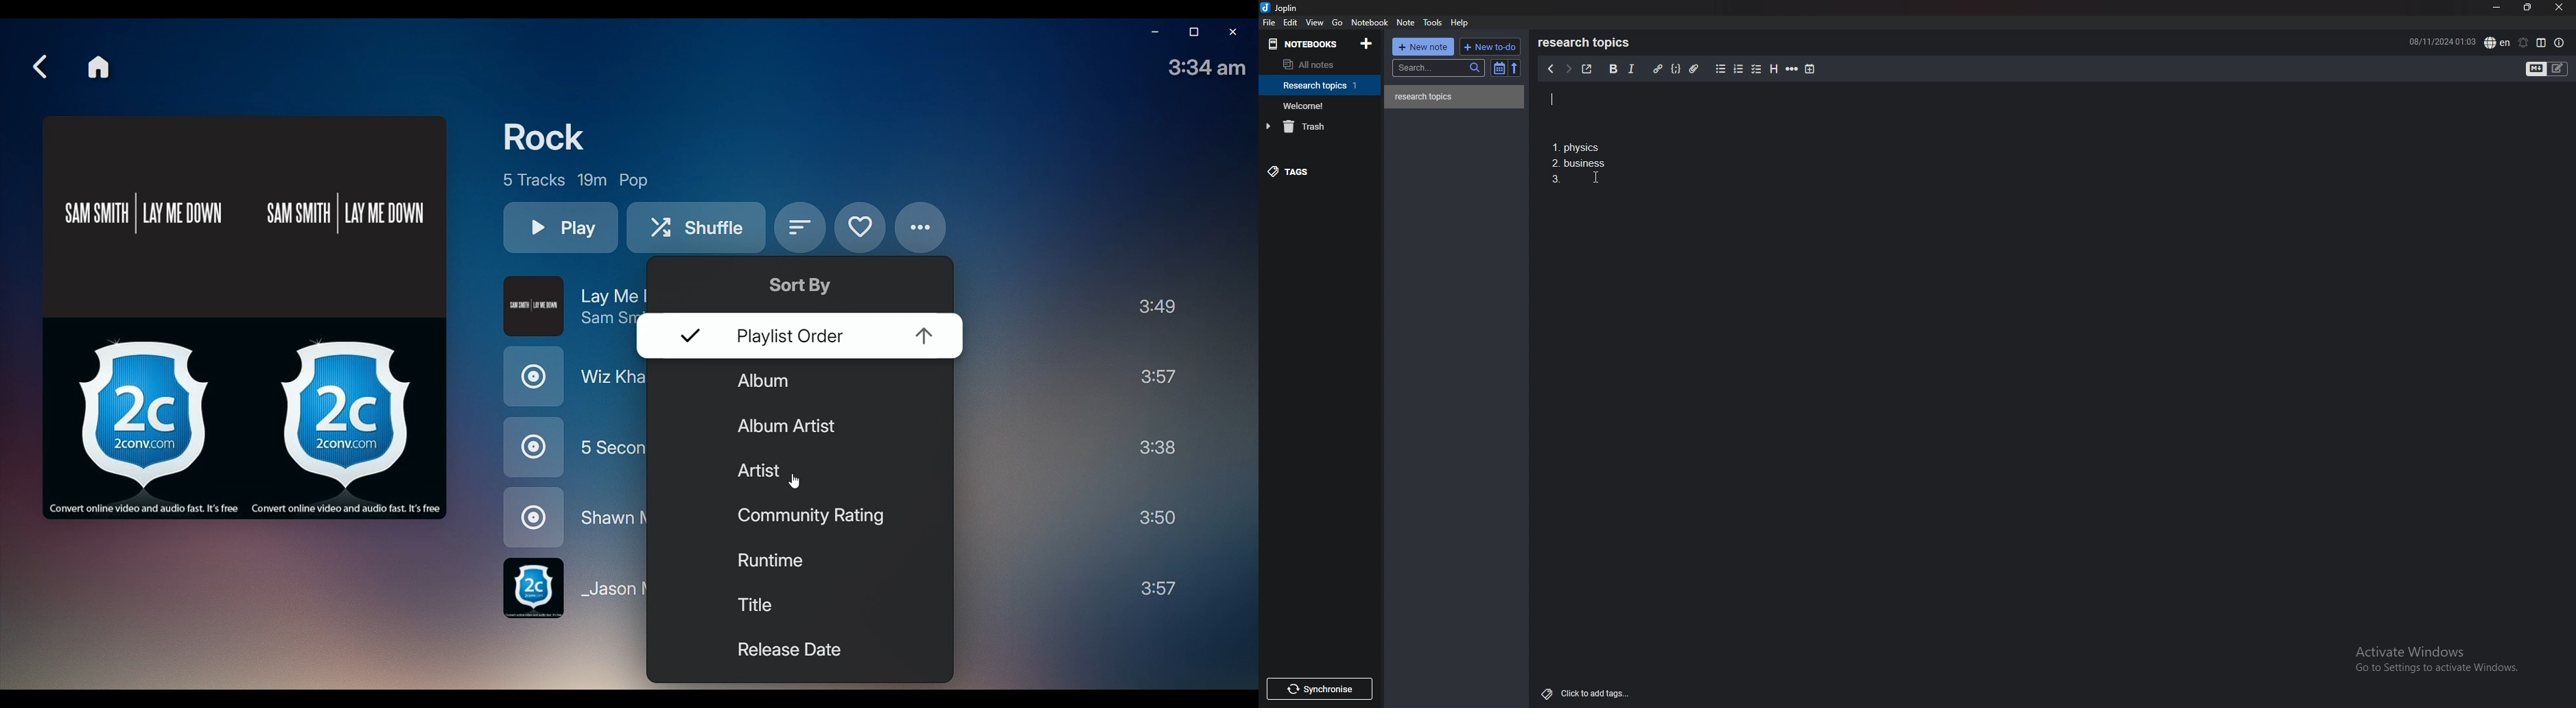  I want to click on notebook, so click(1322, 85).